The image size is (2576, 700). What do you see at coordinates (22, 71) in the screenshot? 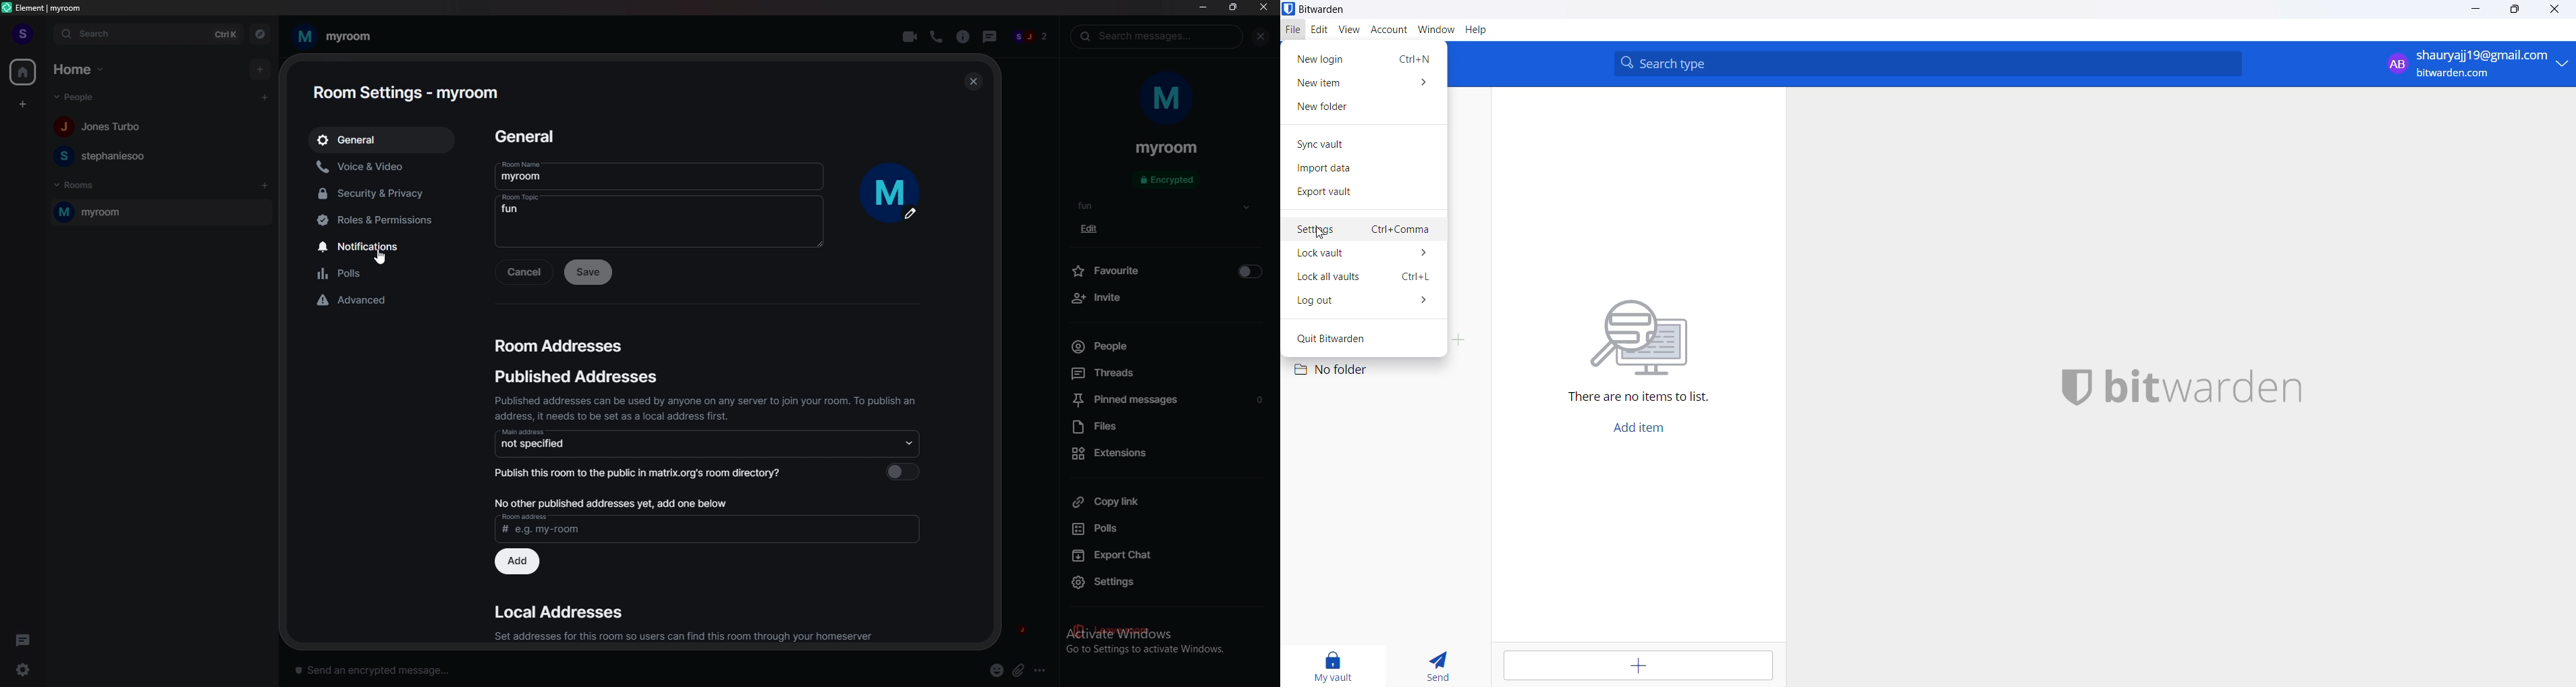
I see `home` at bounding box center [22, 71].